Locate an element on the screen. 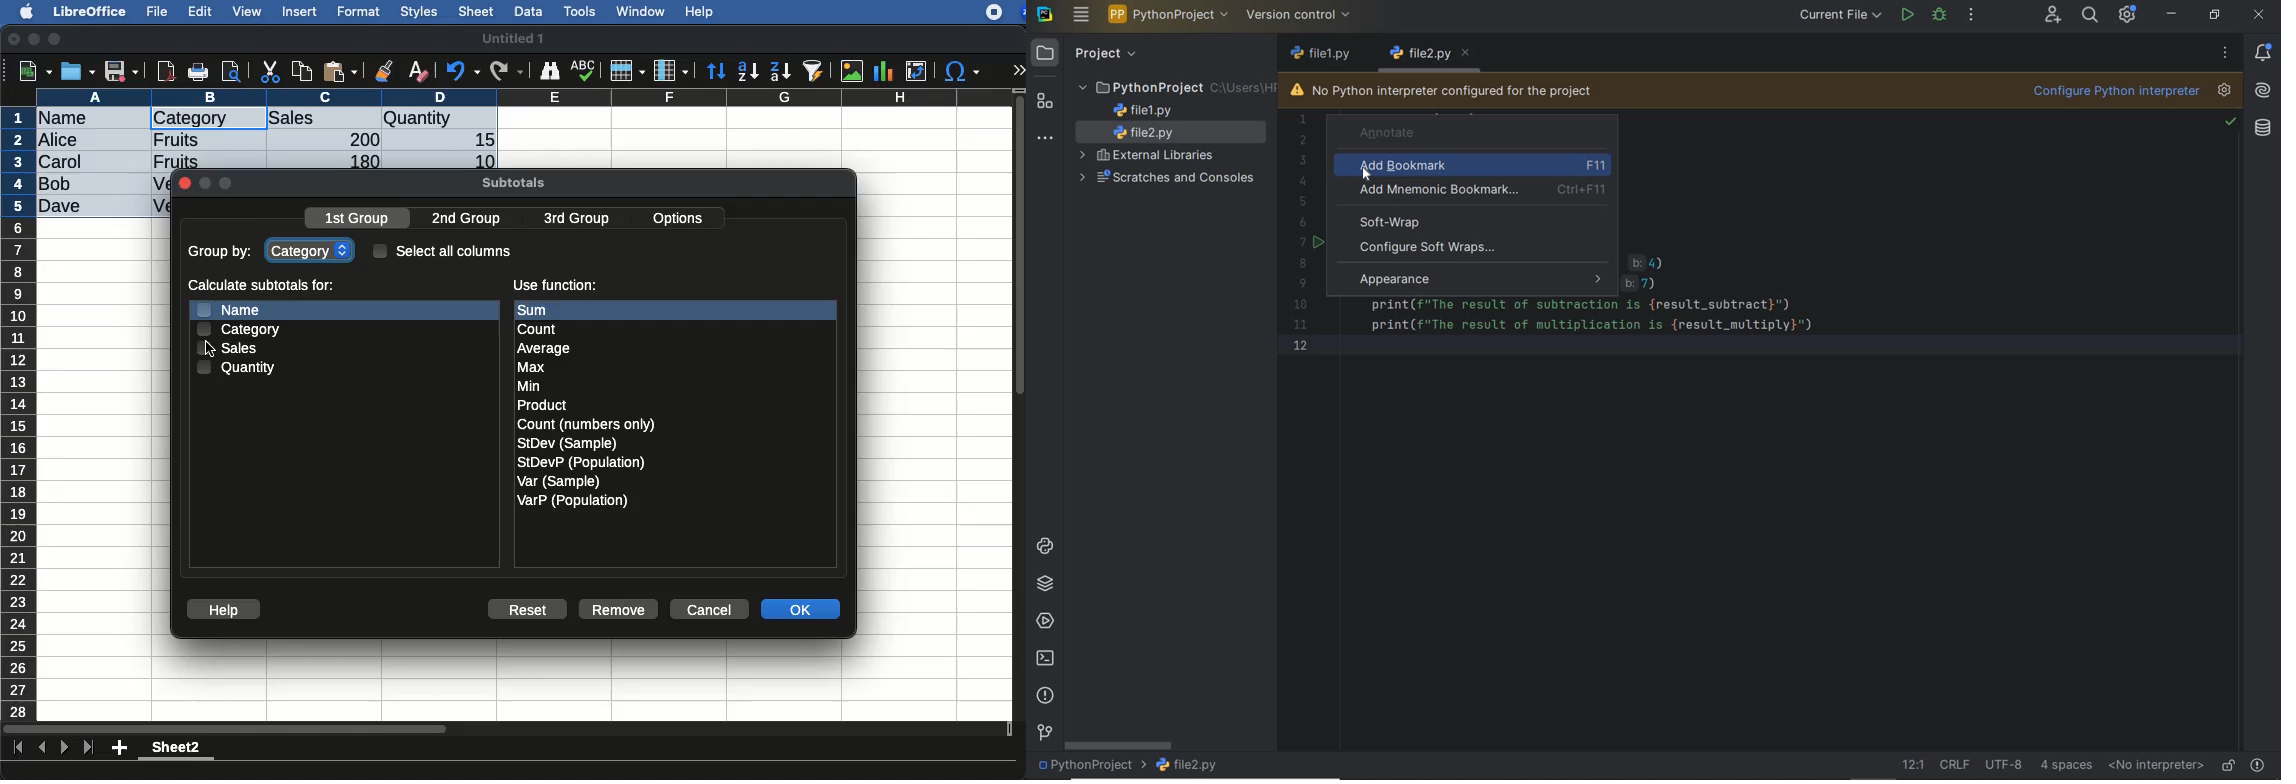 The width and height of the screenshot is (2296, 784). close is located at coordinates (2258, 14).